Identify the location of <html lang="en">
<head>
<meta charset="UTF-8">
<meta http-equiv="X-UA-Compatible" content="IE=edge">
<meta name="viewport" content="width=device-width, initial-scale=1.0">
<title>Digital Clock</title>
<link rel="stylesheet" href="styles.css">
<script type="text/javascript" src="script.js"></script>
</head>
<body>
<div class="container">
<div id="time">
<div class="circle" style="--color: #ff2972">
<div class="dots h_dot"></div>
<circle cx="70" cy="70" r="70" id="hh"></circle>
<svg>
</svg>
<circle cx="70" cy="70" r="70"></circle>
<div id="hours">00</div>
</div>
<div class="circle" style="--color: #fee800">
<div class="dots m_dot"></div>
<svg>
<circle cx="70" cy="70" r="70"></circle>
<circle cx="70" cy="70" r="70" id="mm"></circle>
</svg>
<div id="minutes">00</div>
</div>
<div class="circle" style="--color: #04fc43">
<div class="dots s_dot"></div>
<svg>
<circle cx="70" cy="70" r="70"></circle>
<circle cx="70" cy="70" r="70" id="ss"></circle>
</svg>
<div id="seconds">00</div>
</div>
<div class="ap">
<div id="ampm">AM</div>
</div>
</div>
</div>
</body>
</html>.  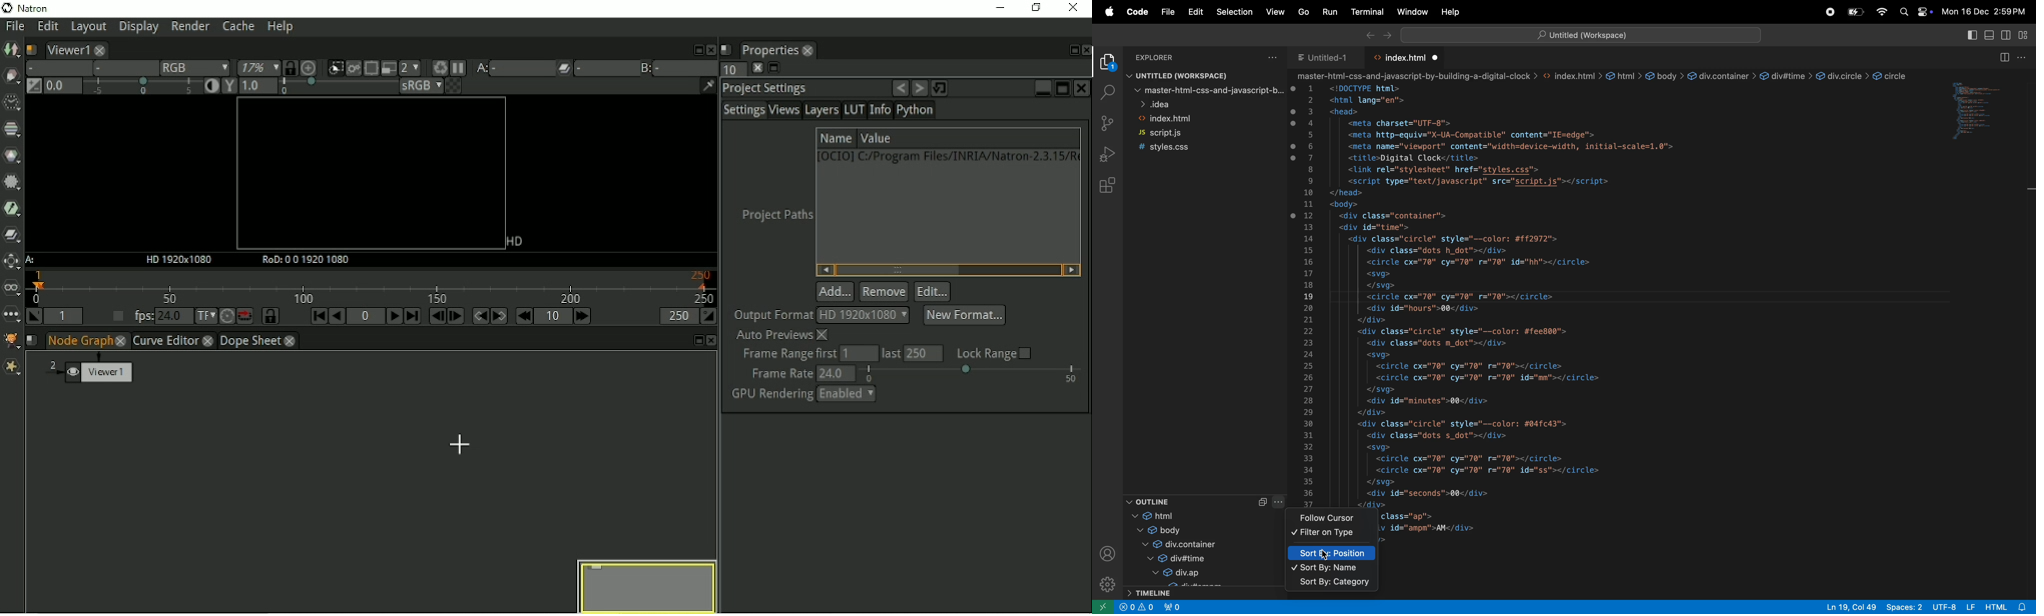
(1513, 295).